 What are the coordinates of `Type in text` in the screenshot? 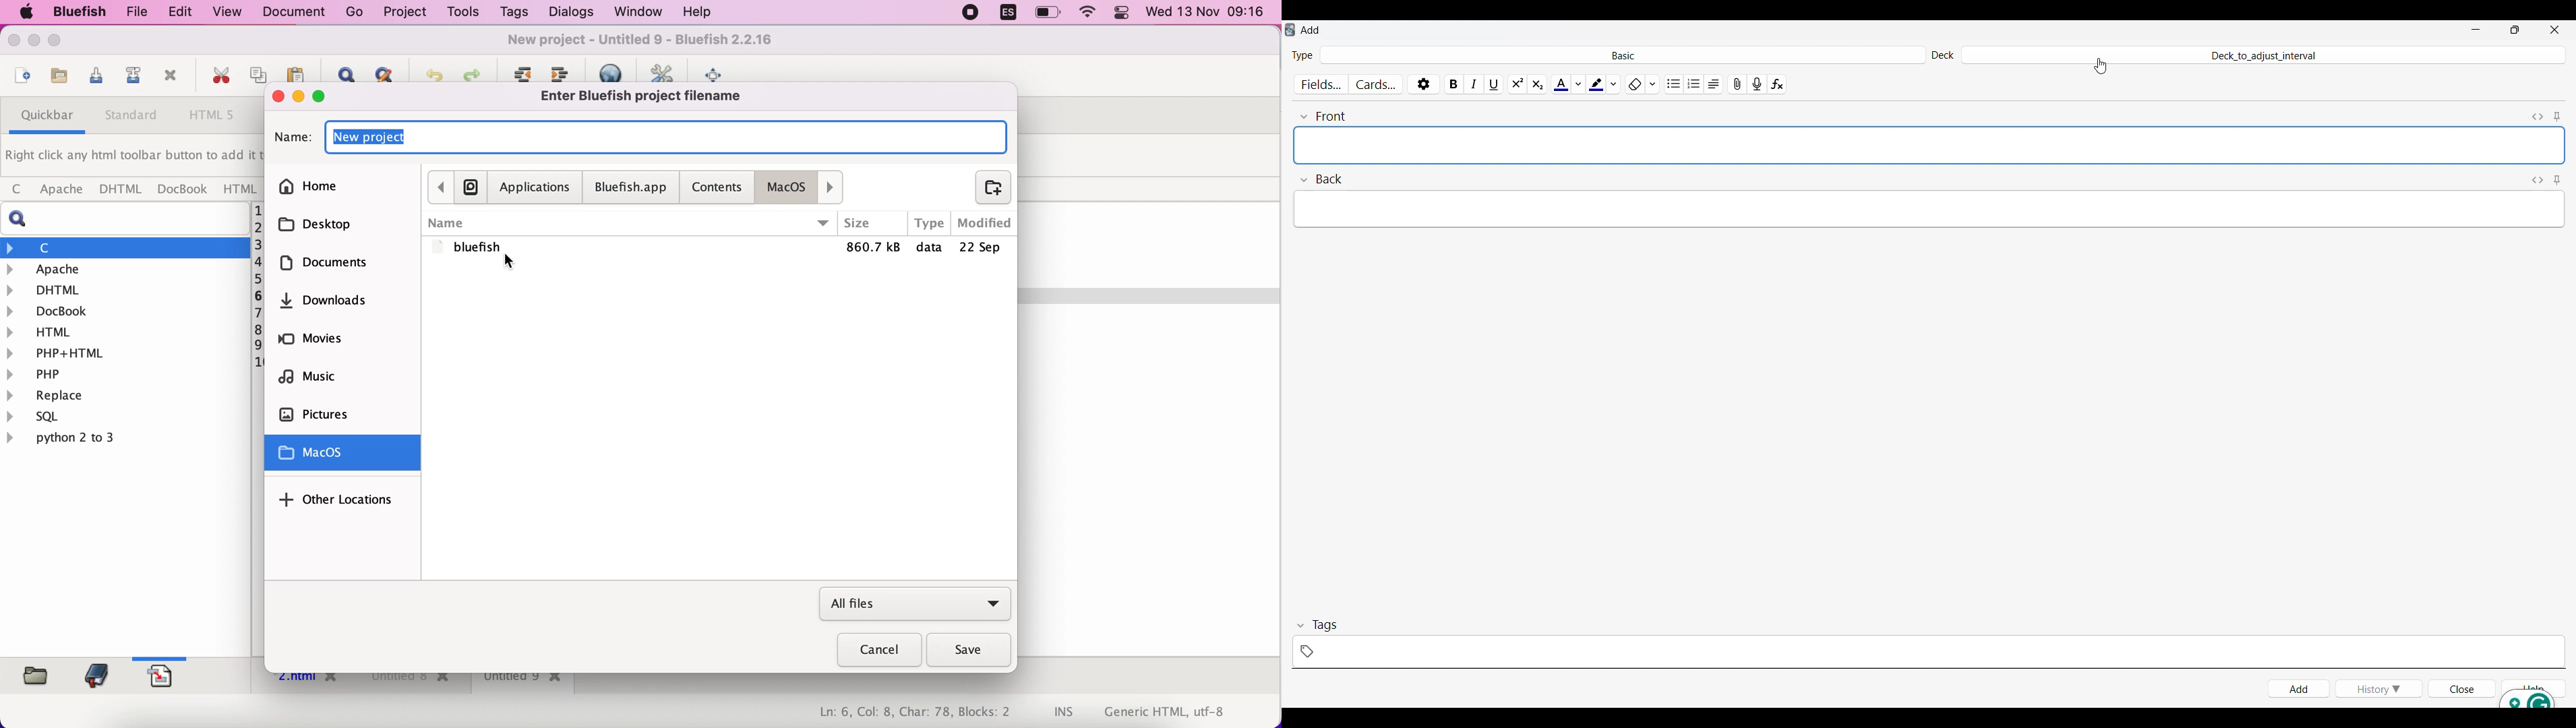 It's located at (1929, 146).